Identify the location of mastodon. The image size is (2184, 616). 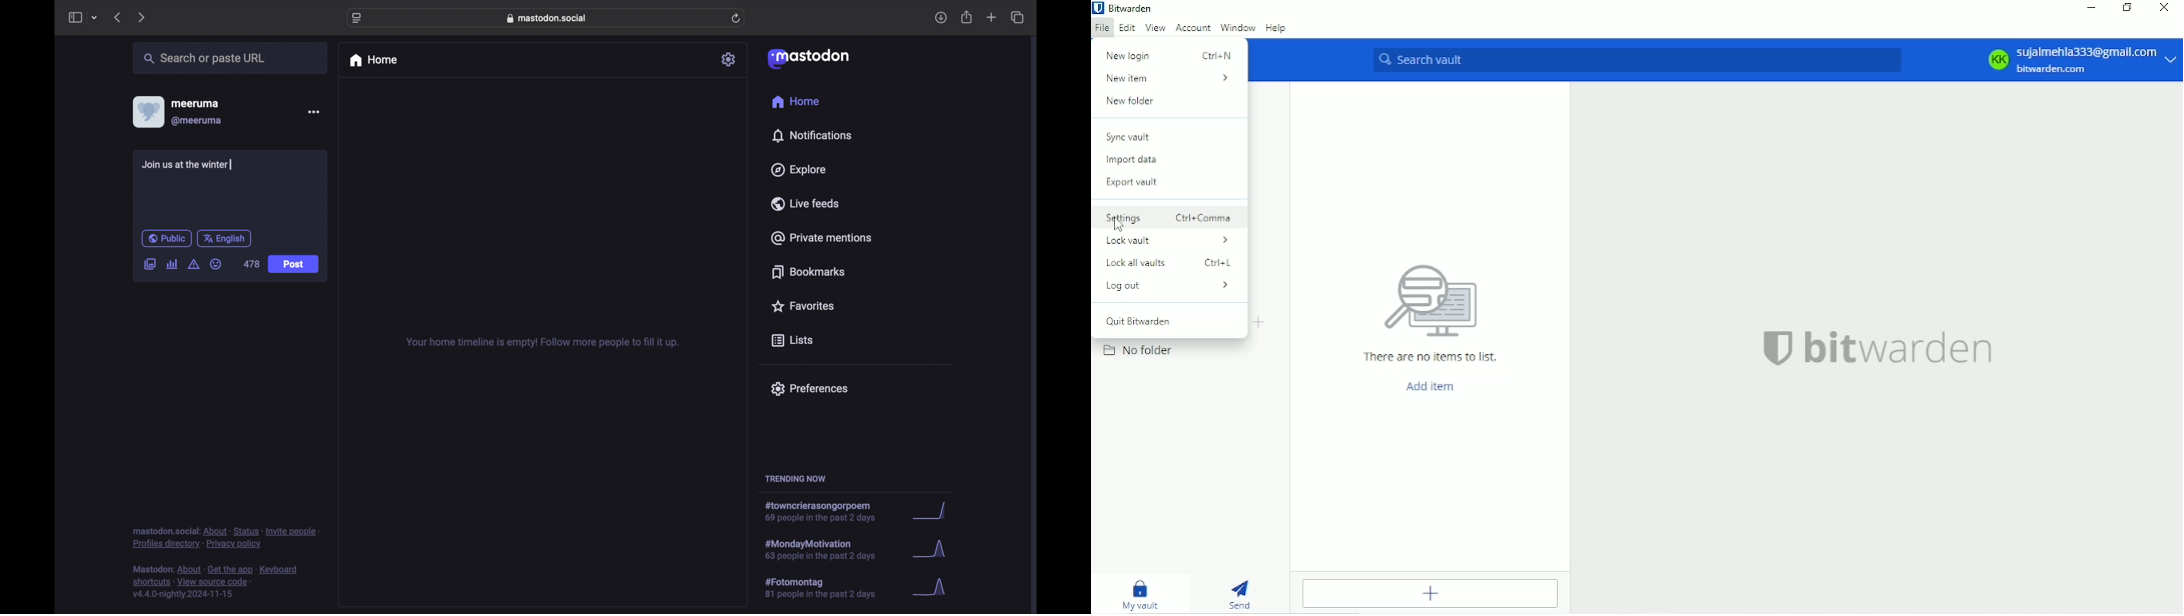
(807, 58).